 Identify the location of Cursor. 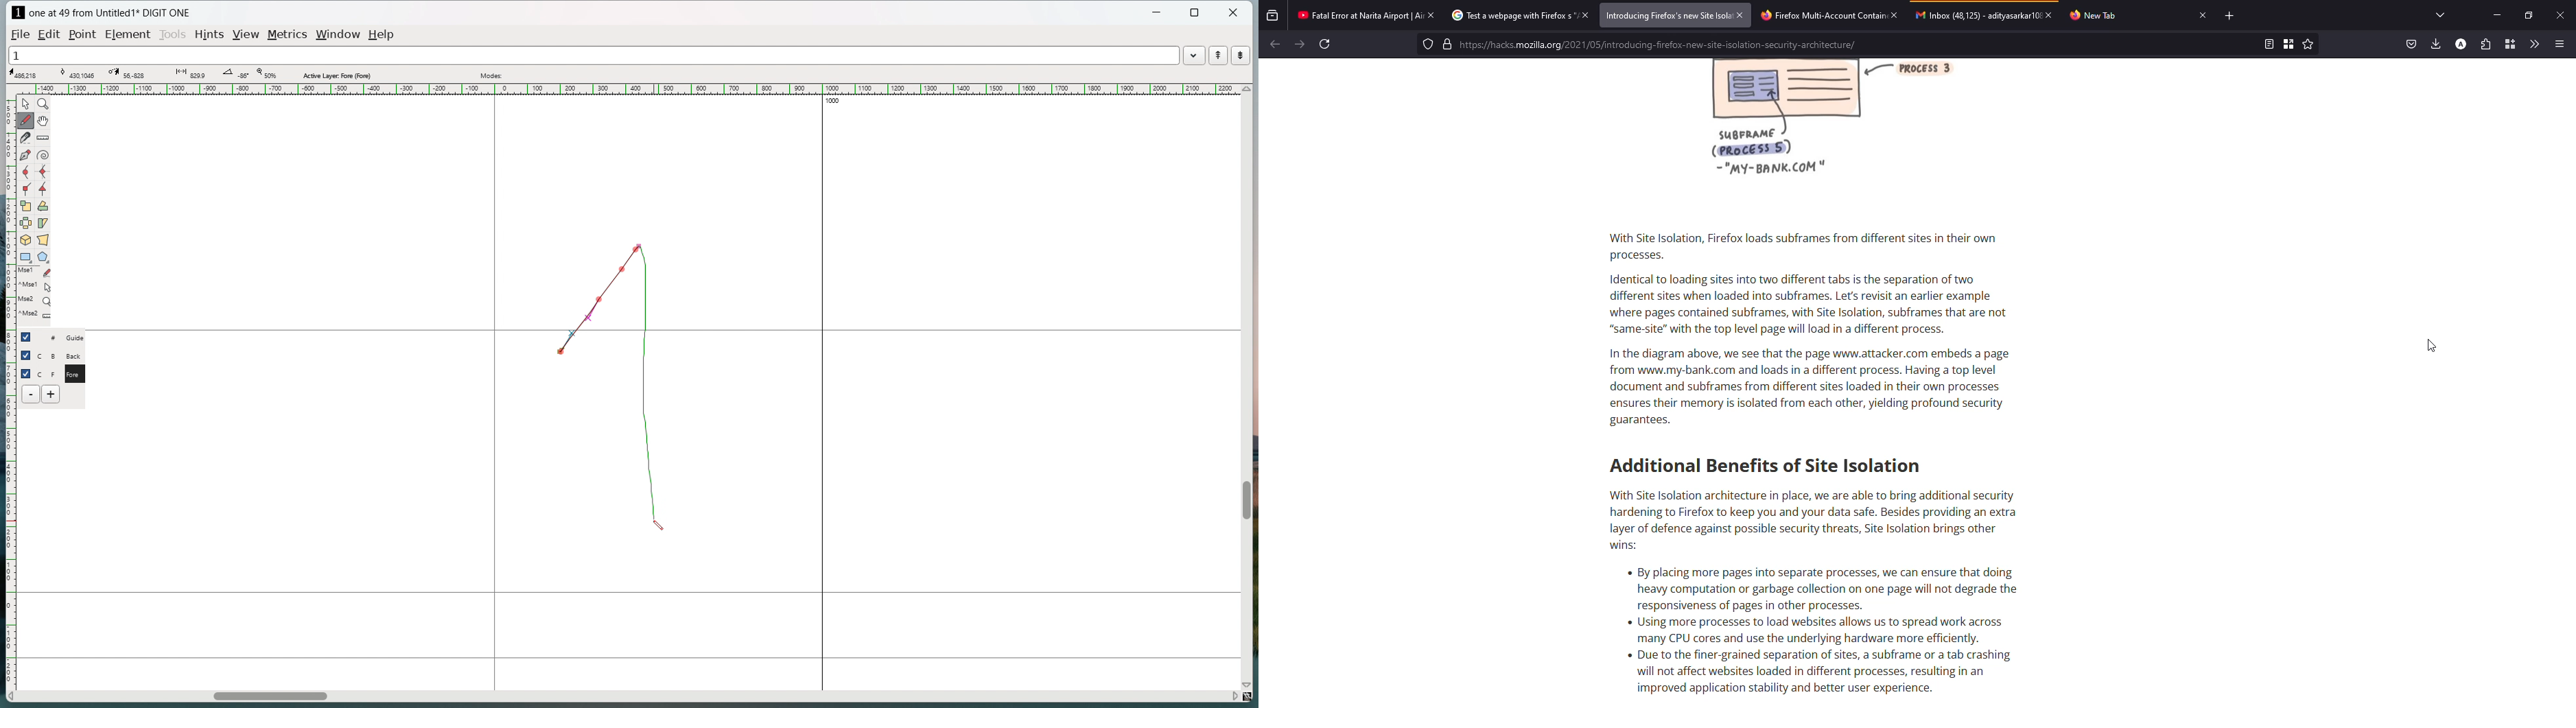
(2433, 346).